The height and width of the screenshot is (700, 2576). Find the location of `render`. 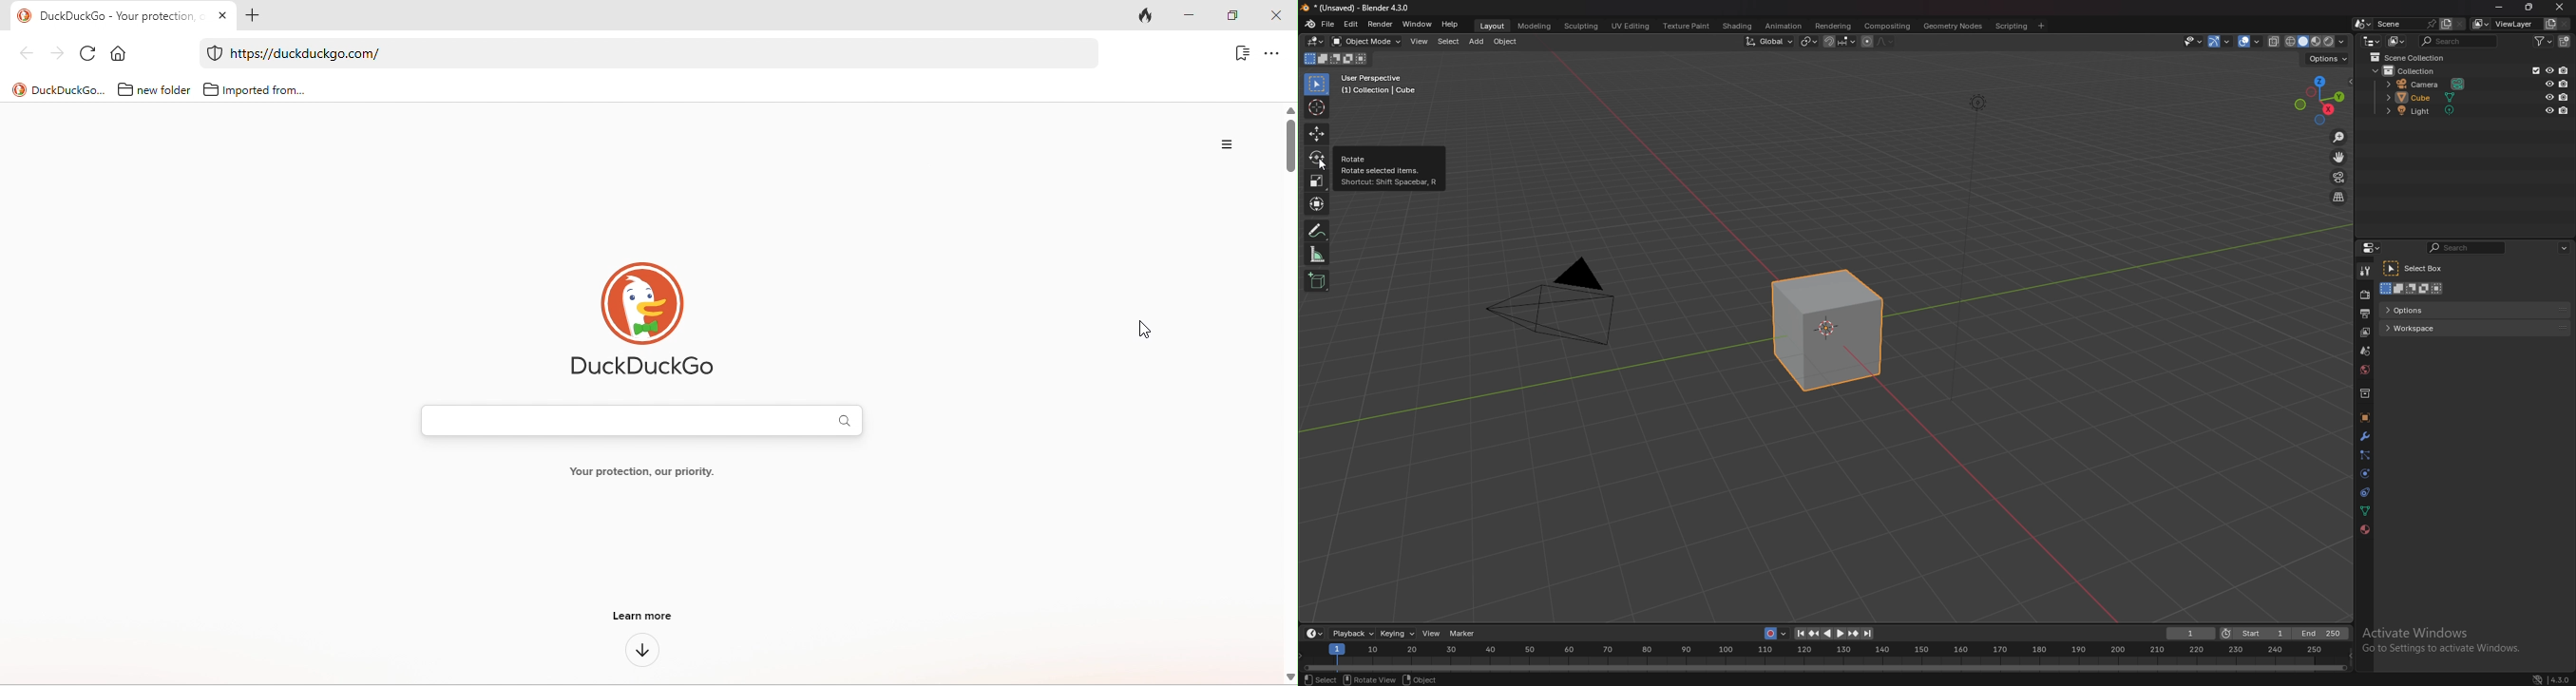

render is located at coordinates (1380, 23).